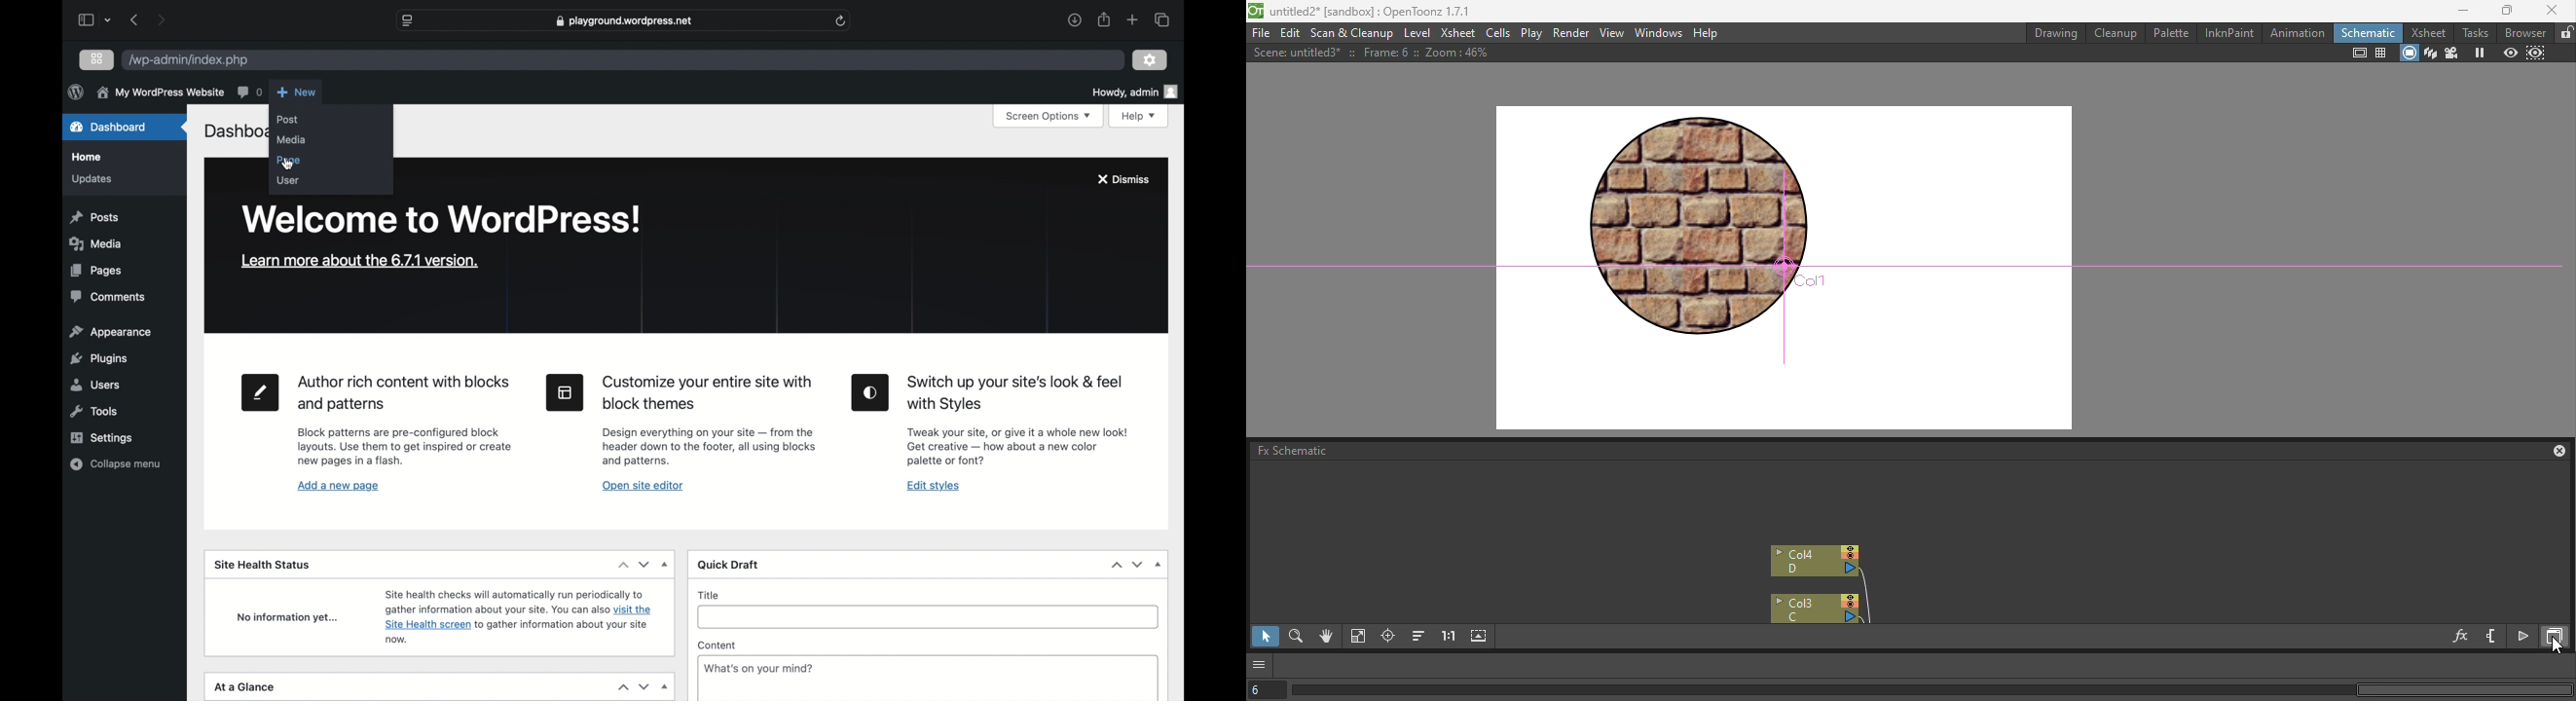  Describe the element at coordinates (840, 21) in the screenshot. I see `refresh` at that location.